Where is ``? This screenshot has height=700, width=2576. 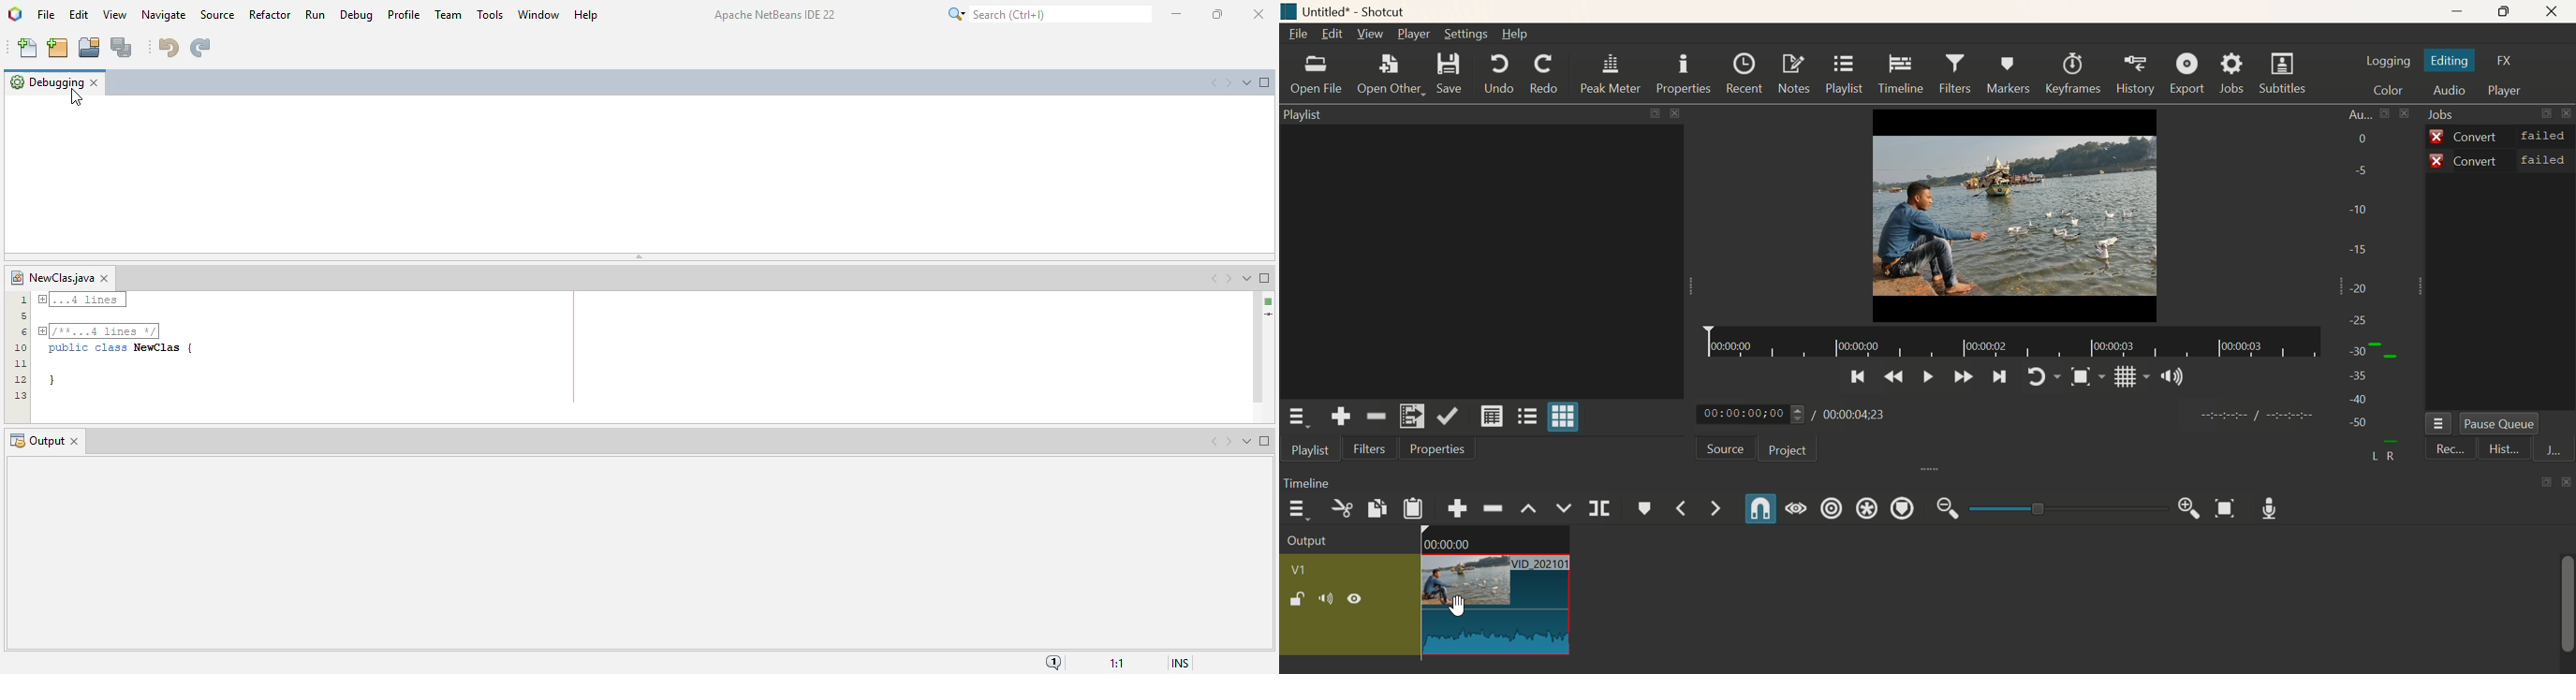  is located at coordinates (1299, 34).